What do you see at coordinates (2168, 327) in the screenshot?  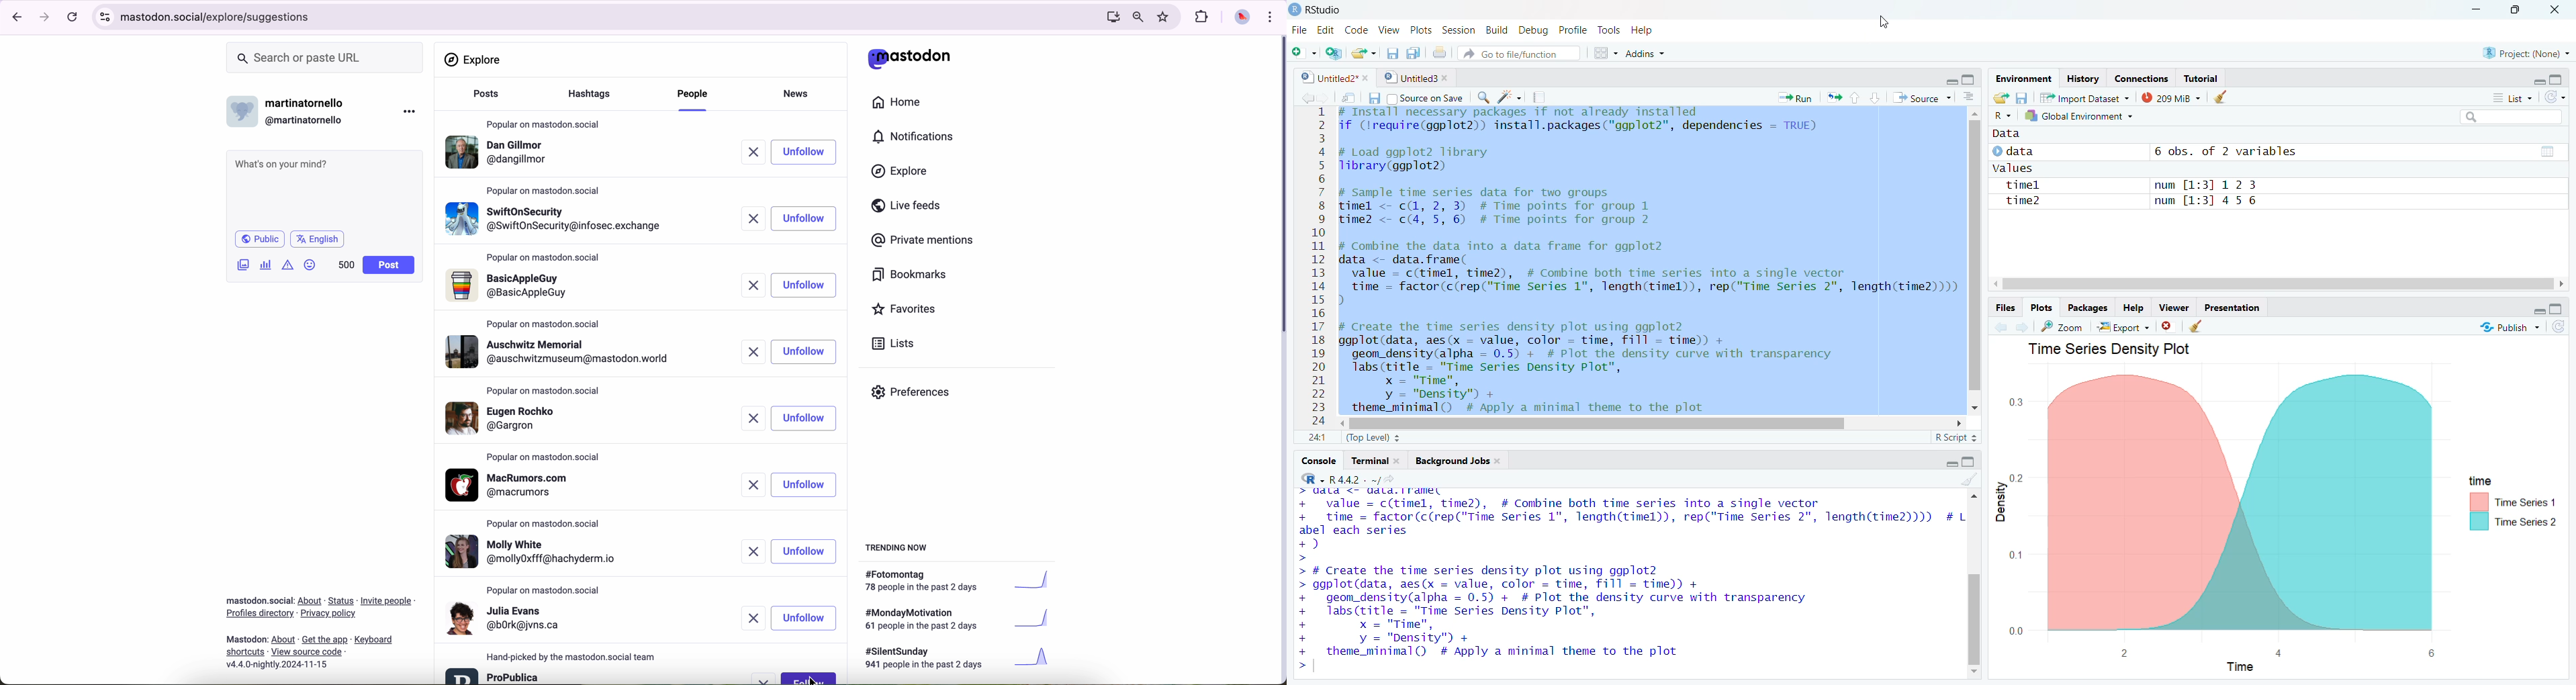 I see `Delete` at bounding box center [2168, 327].